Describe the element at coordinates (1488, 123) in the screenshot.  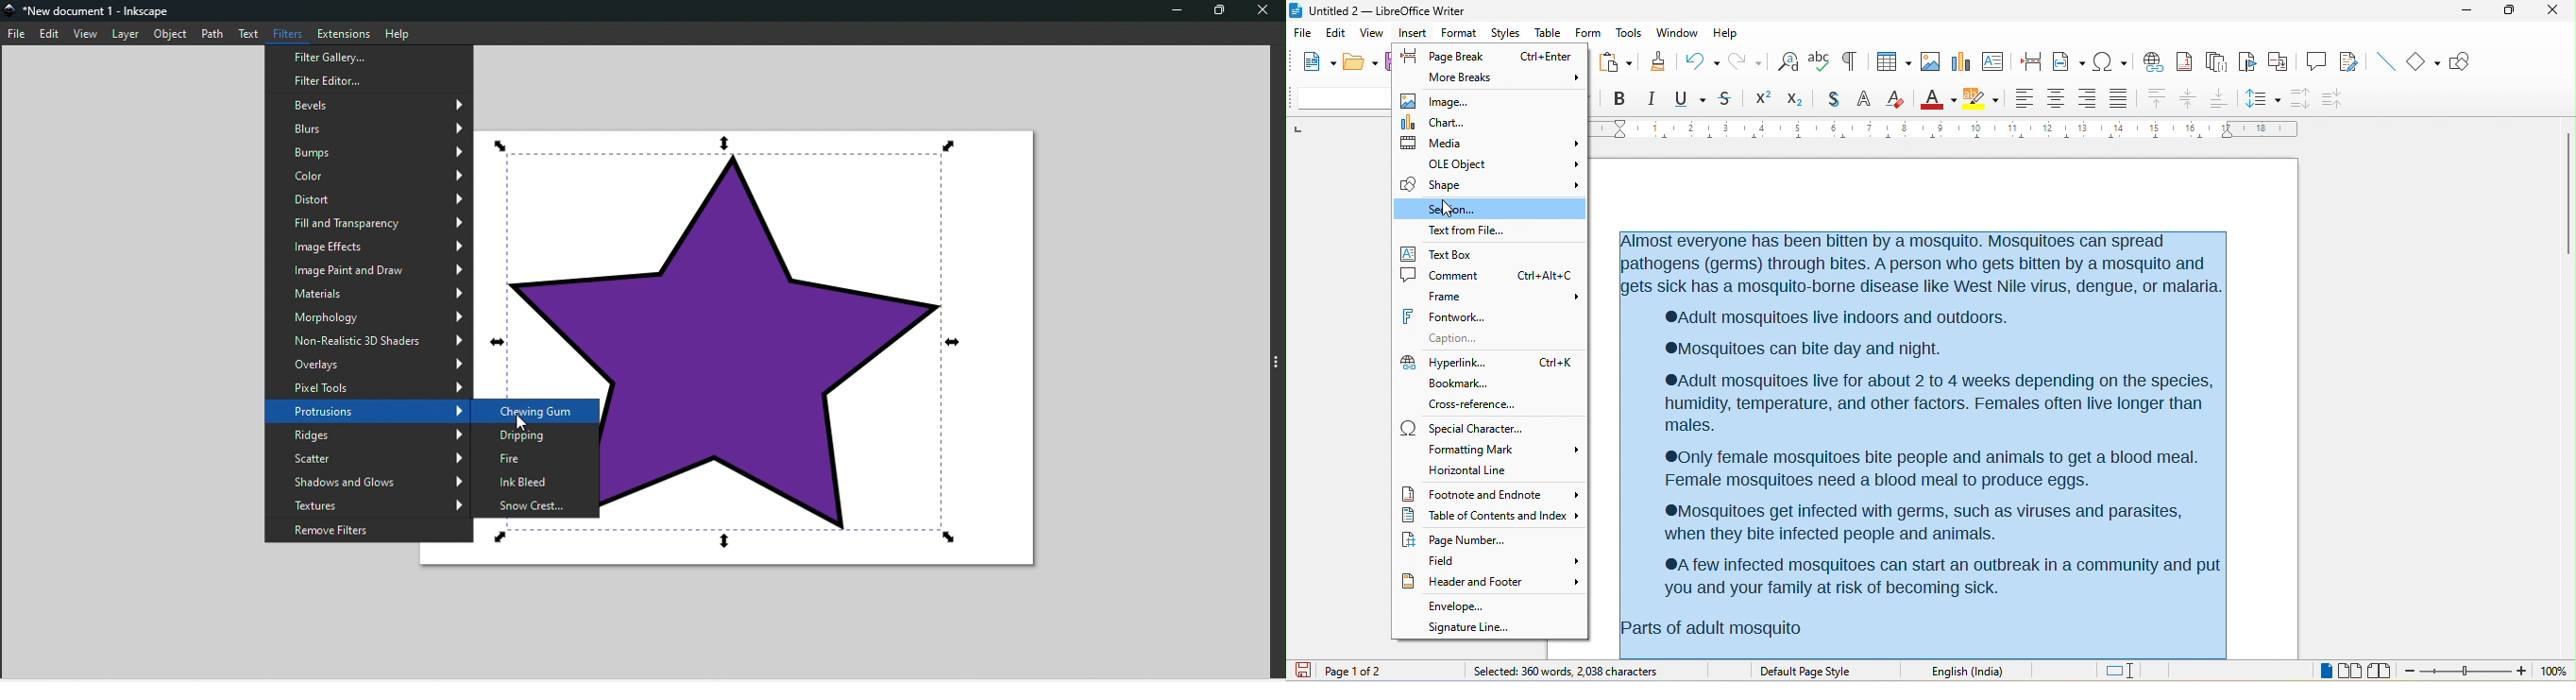
I see `chart` at that location.